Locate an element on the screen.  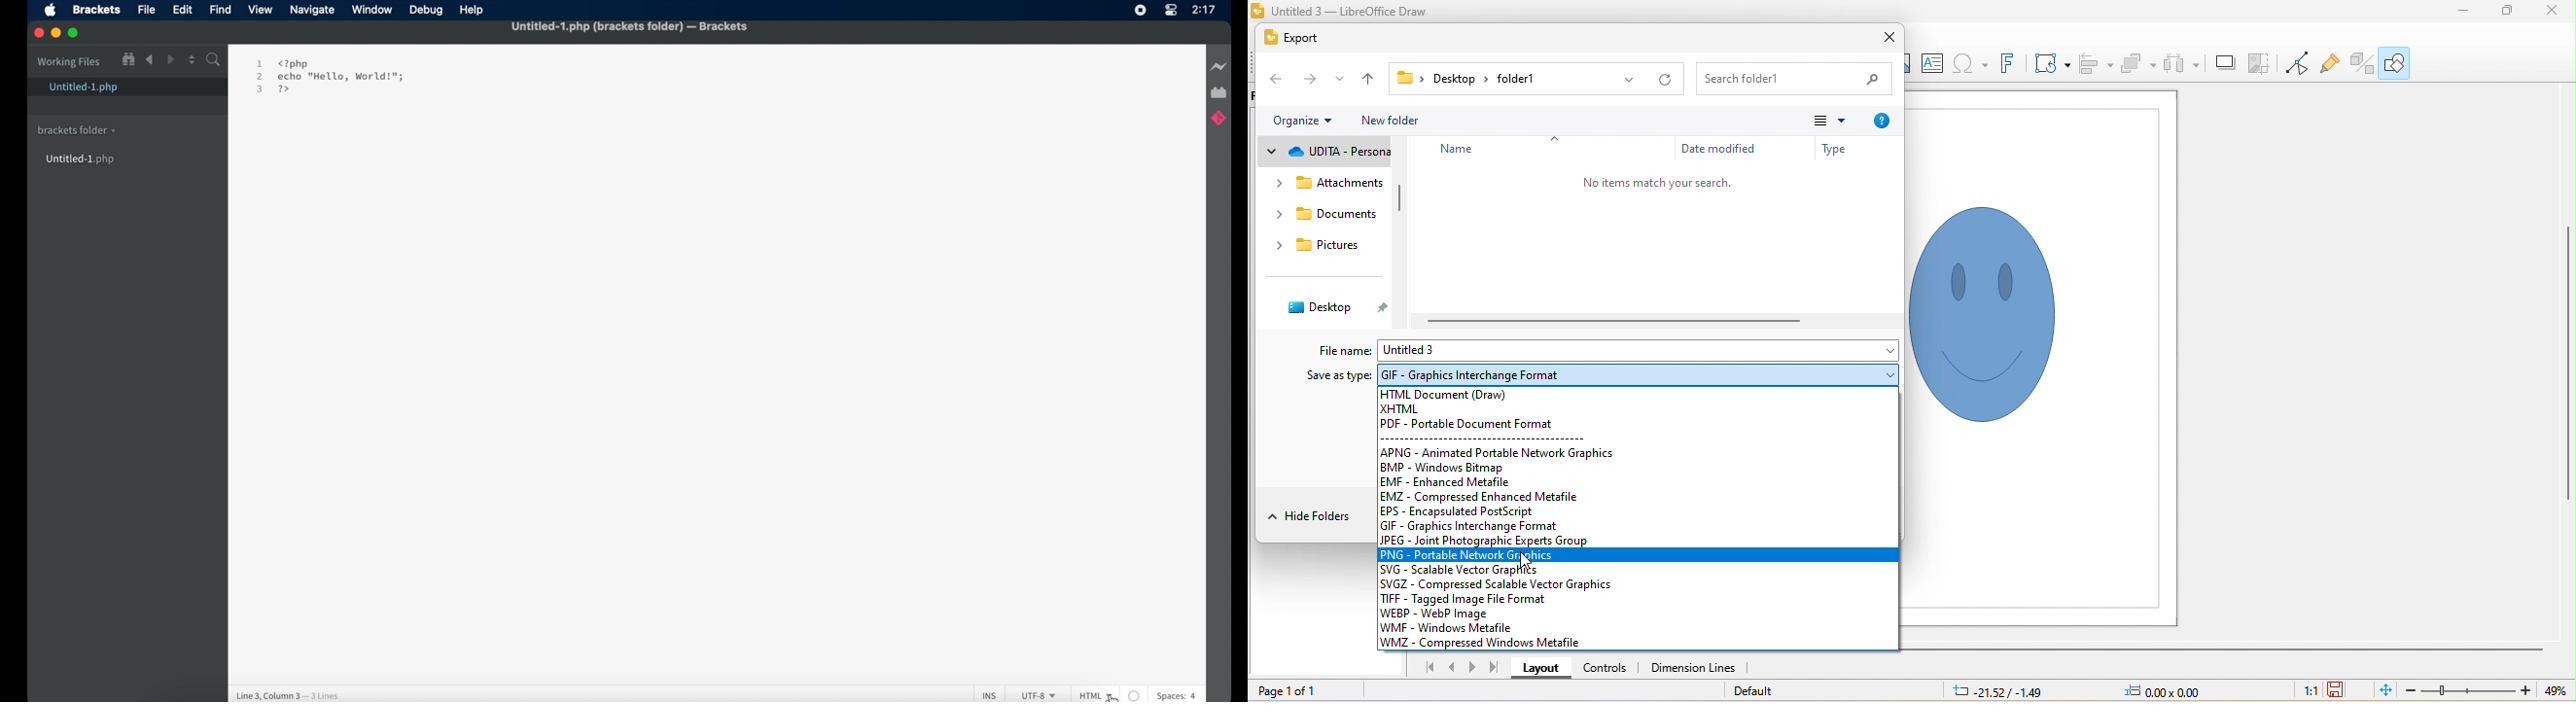
drop down is located at coordinates (1282, 216).